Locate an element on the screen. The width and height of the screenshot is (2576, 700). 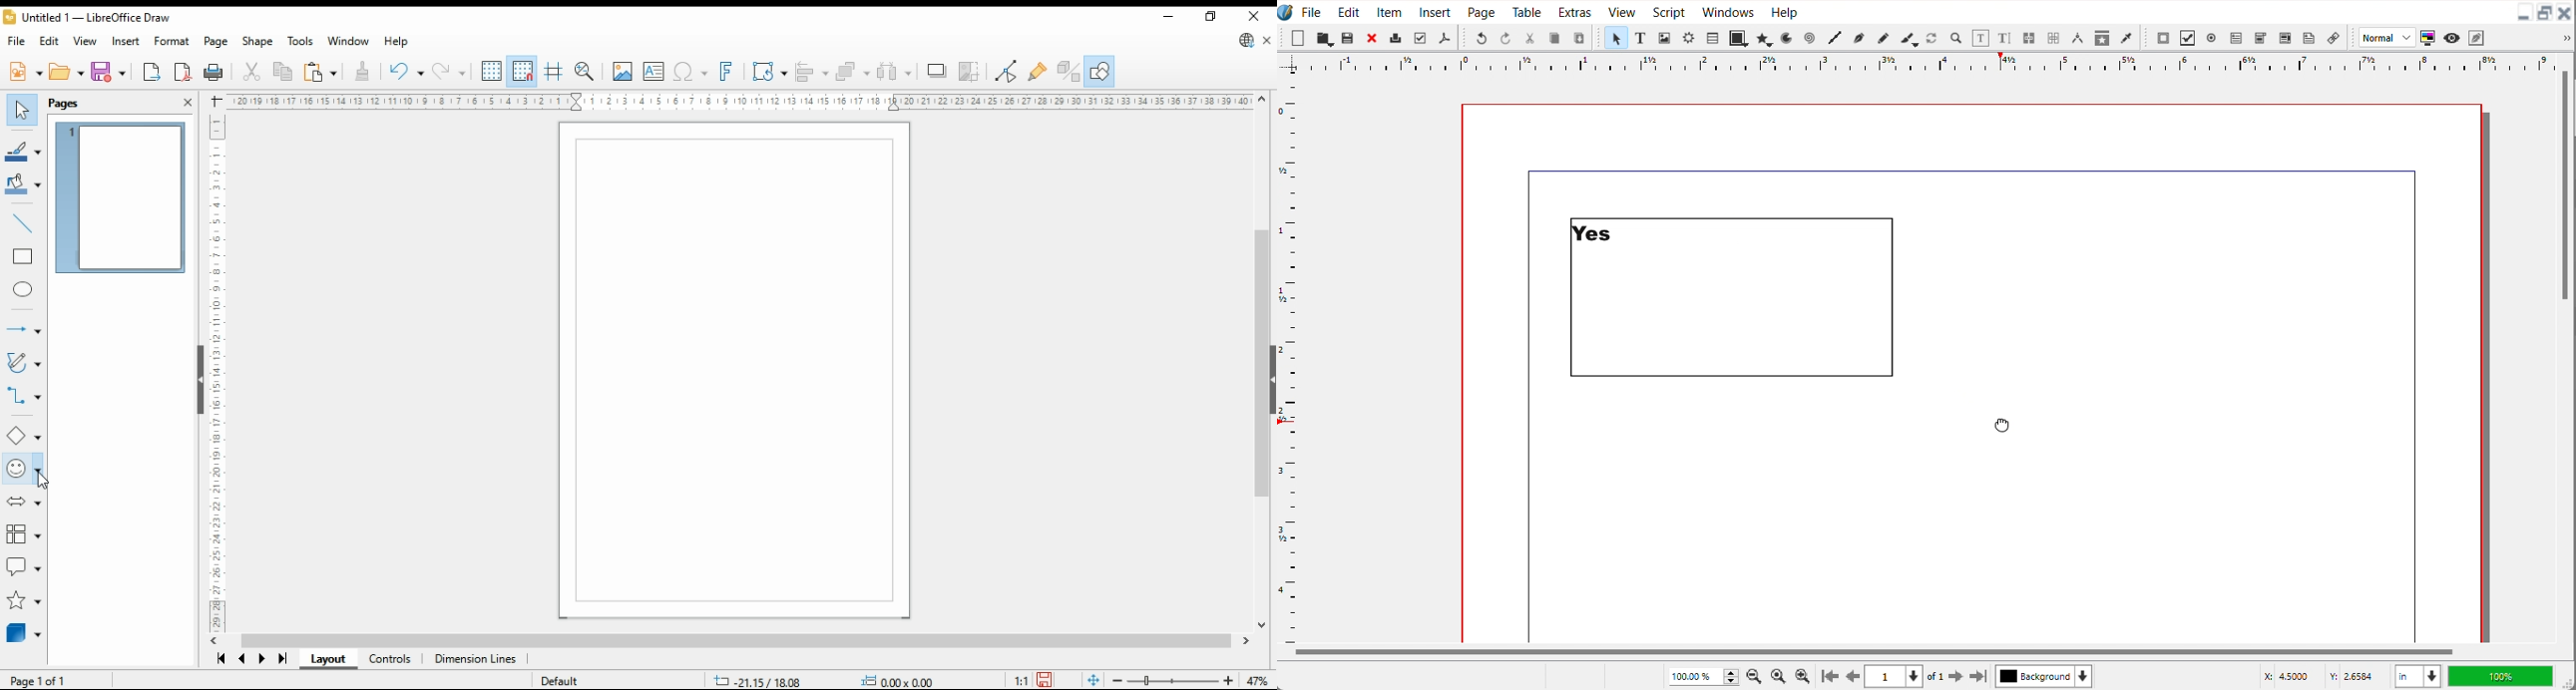
Page is located at coordinates (1481, 11).